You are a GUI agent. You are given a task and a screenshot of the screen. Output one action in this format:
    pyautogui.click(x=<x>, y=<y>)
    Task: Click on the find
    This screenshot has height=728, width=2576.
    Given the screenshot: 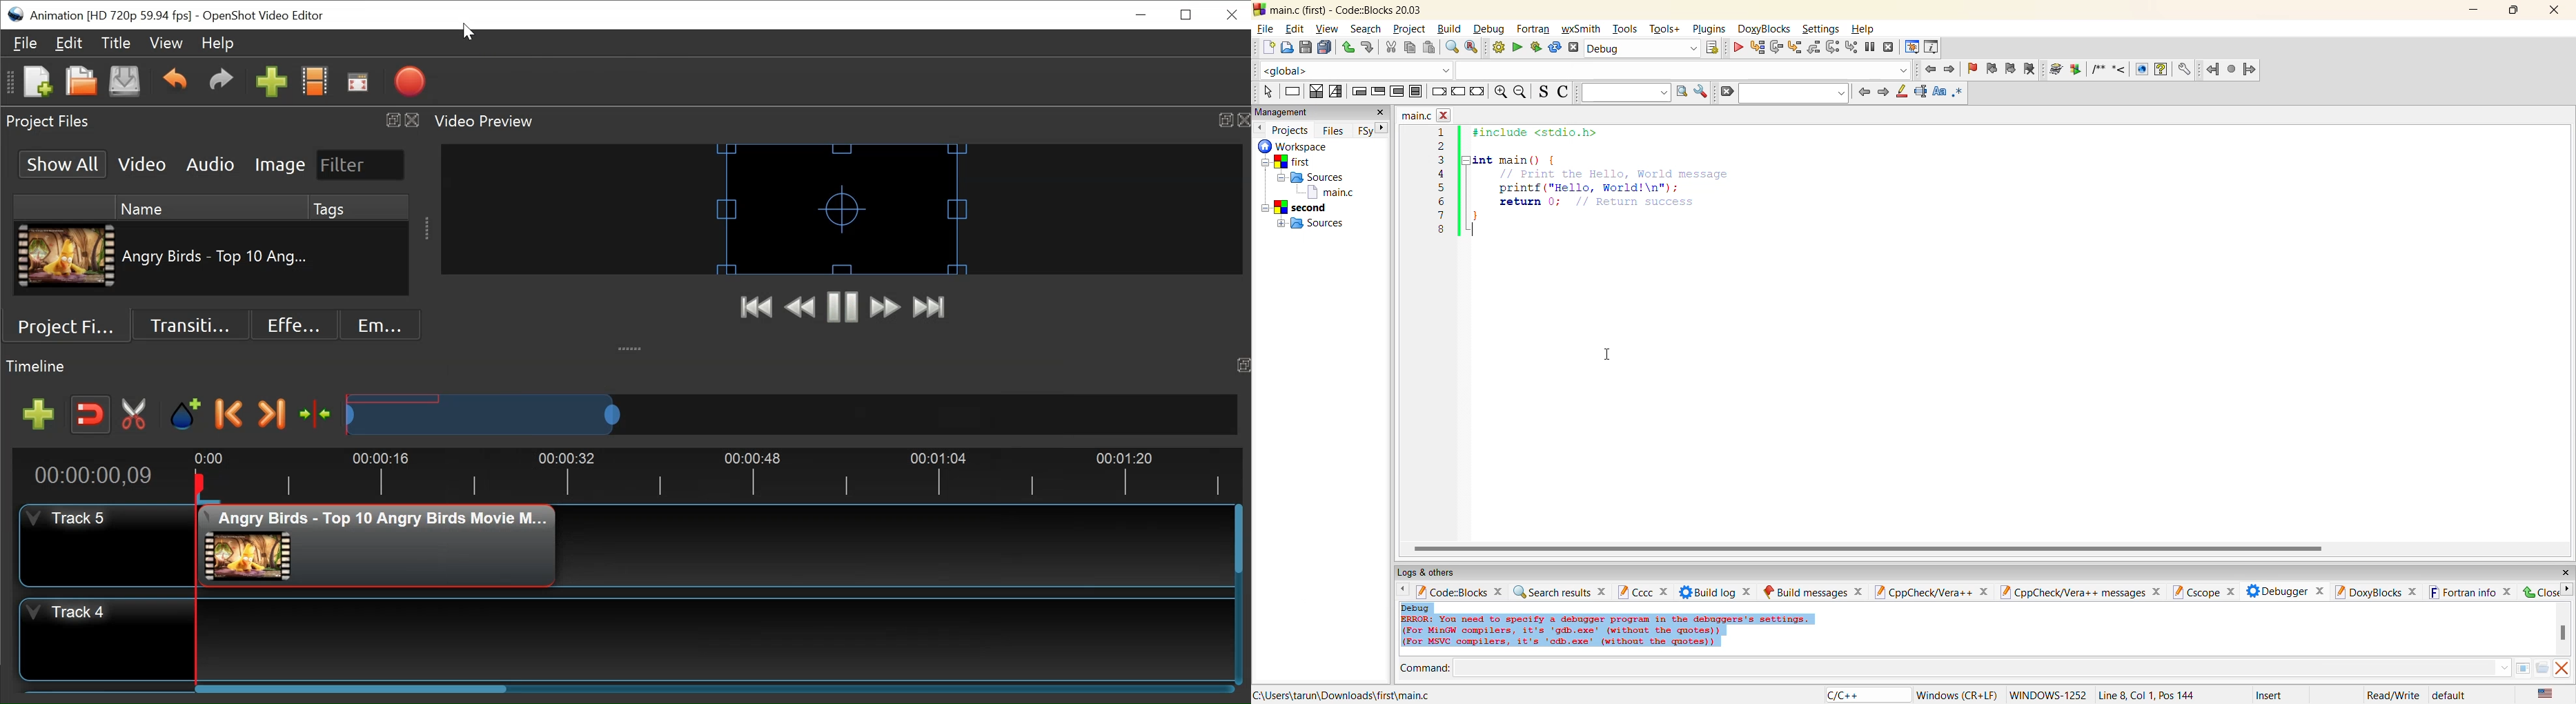 What is the action you would take?
    pyautogui.click(x=1450, y=48)
    